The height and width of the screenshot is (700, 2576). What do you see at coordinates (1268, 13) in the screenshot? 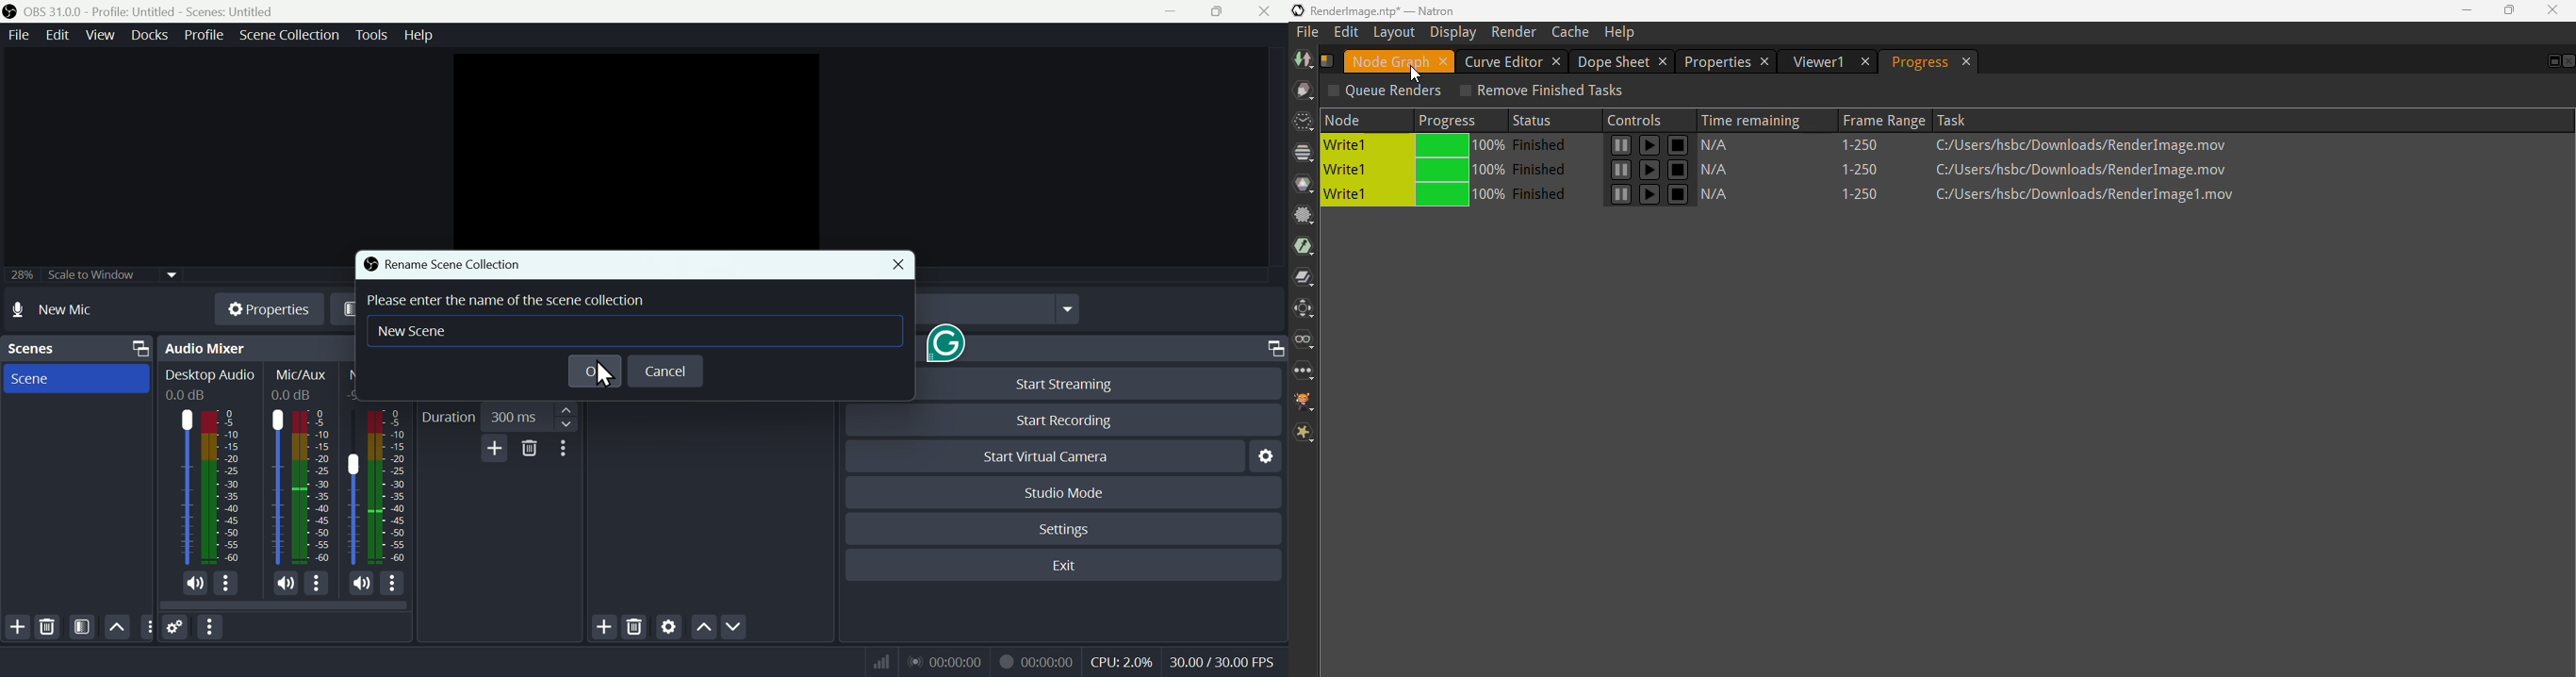
I see `Close` at bounding box center [1268, 13].